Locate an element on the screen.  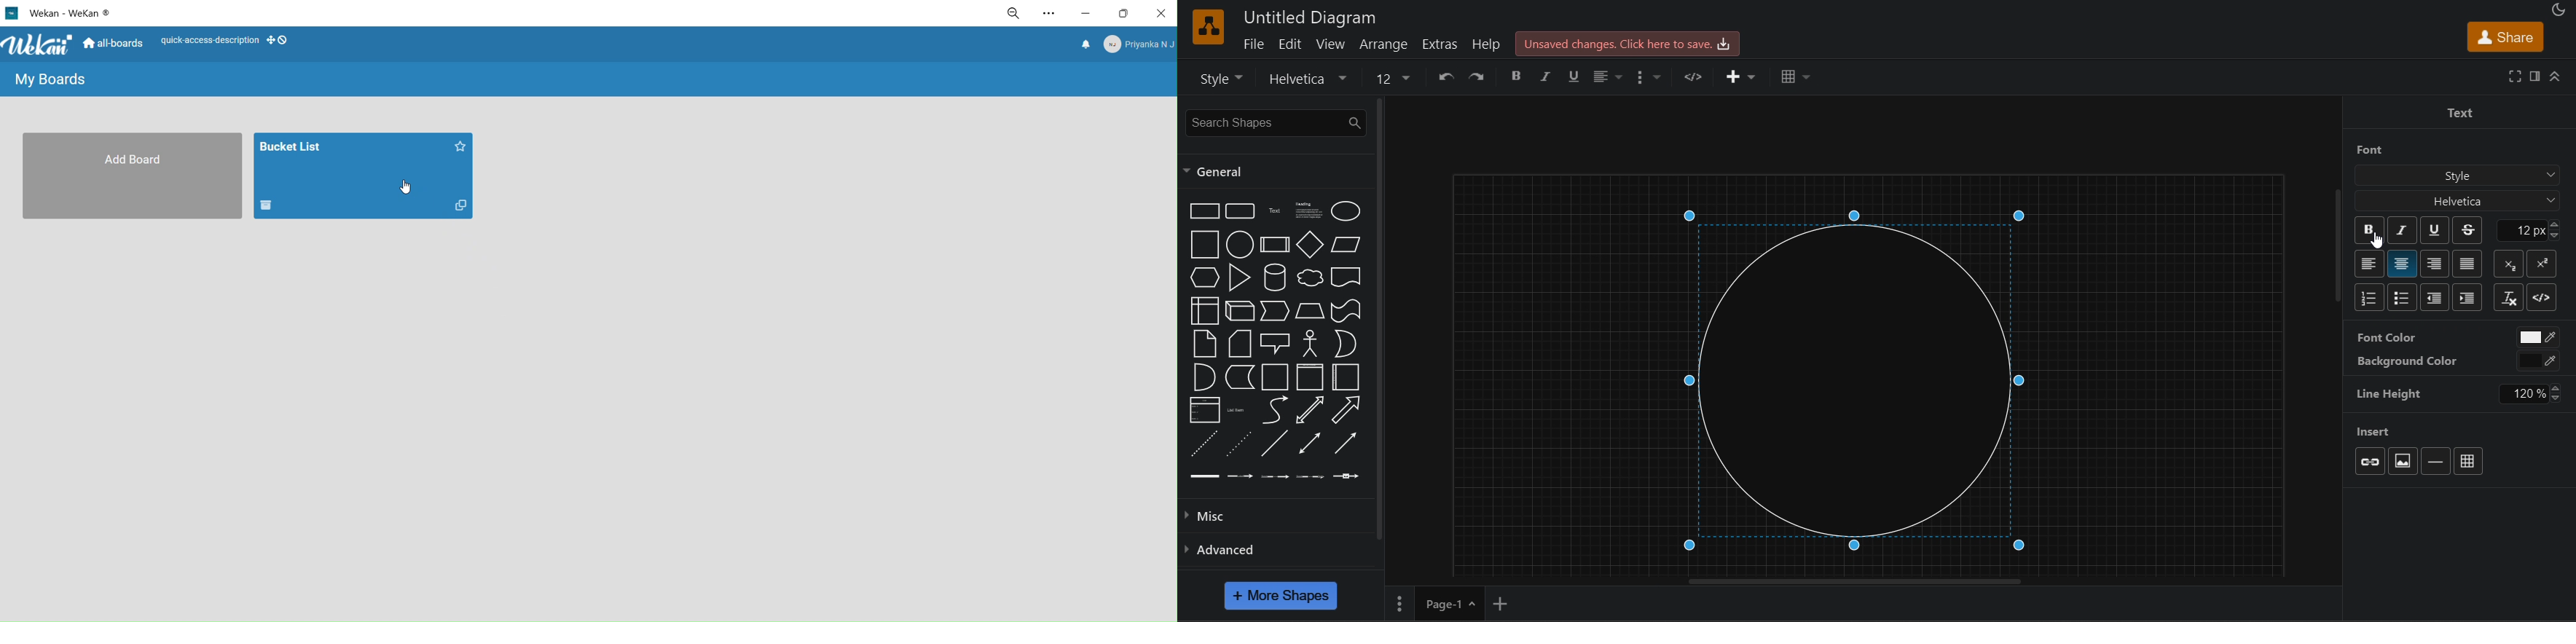
background color  is located at coordinates (2415, 364).